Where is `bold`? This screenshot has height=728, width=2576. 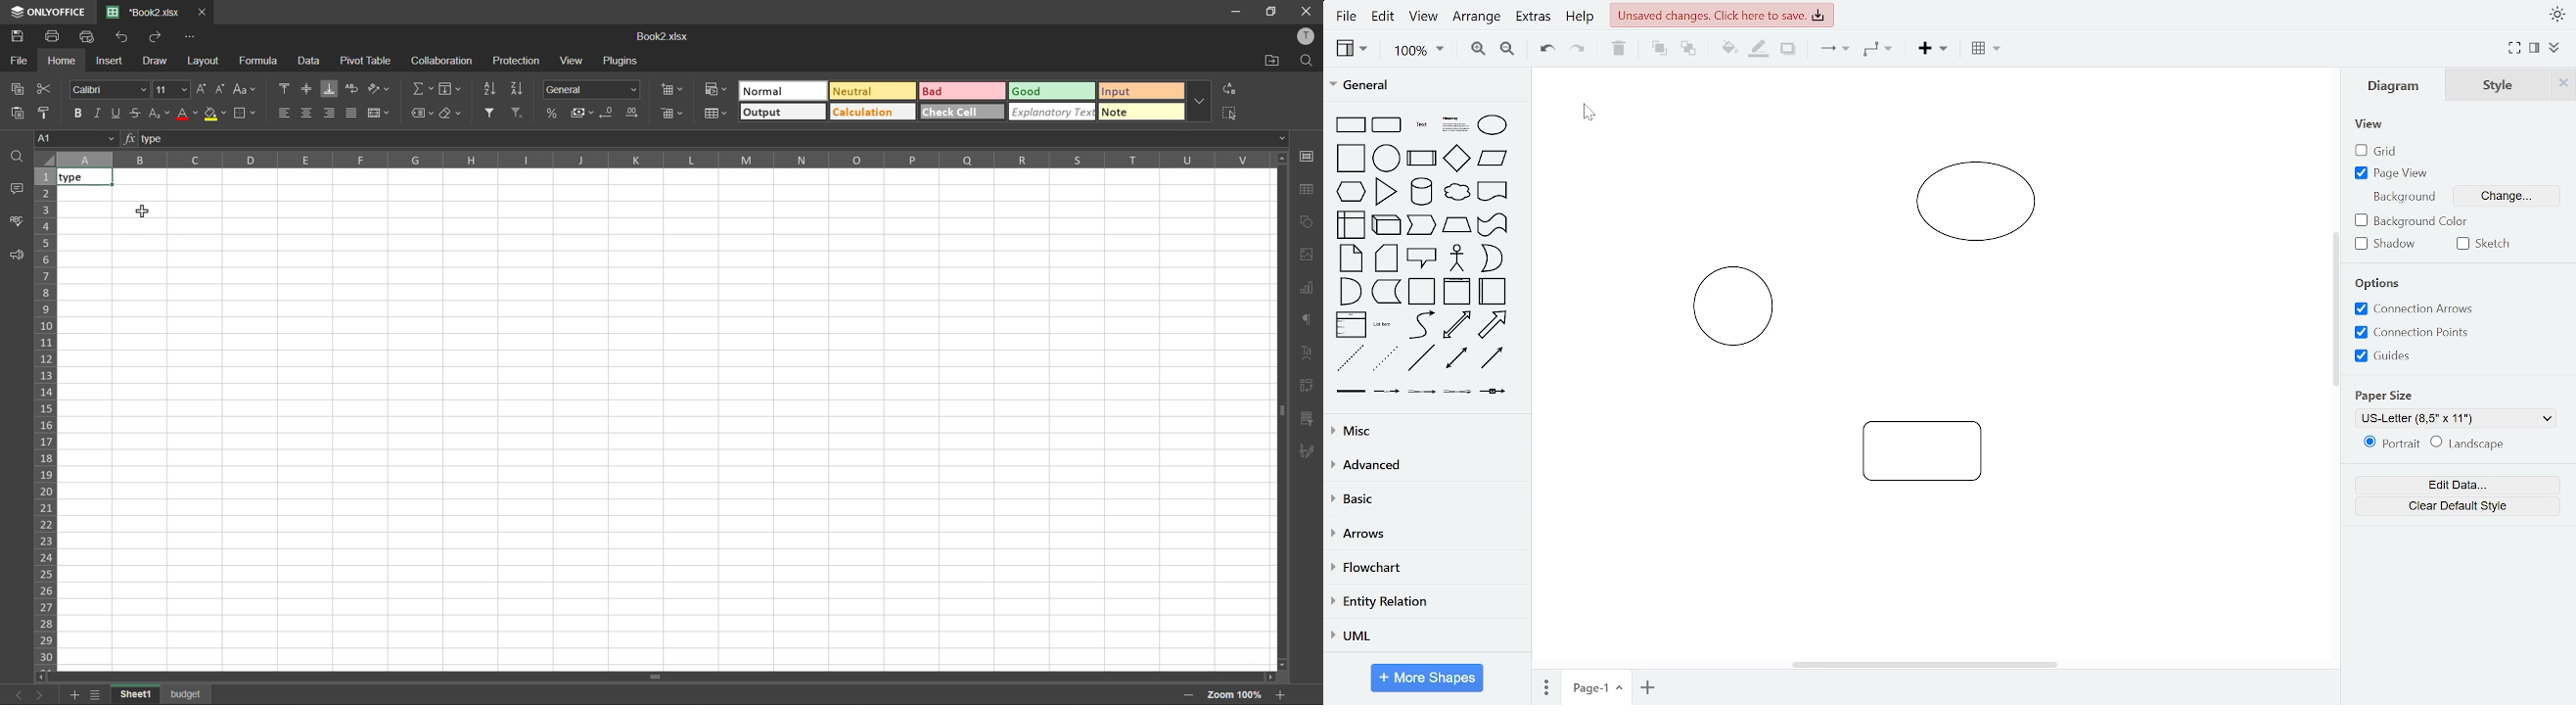 bold is located at coordinates (75, 112).